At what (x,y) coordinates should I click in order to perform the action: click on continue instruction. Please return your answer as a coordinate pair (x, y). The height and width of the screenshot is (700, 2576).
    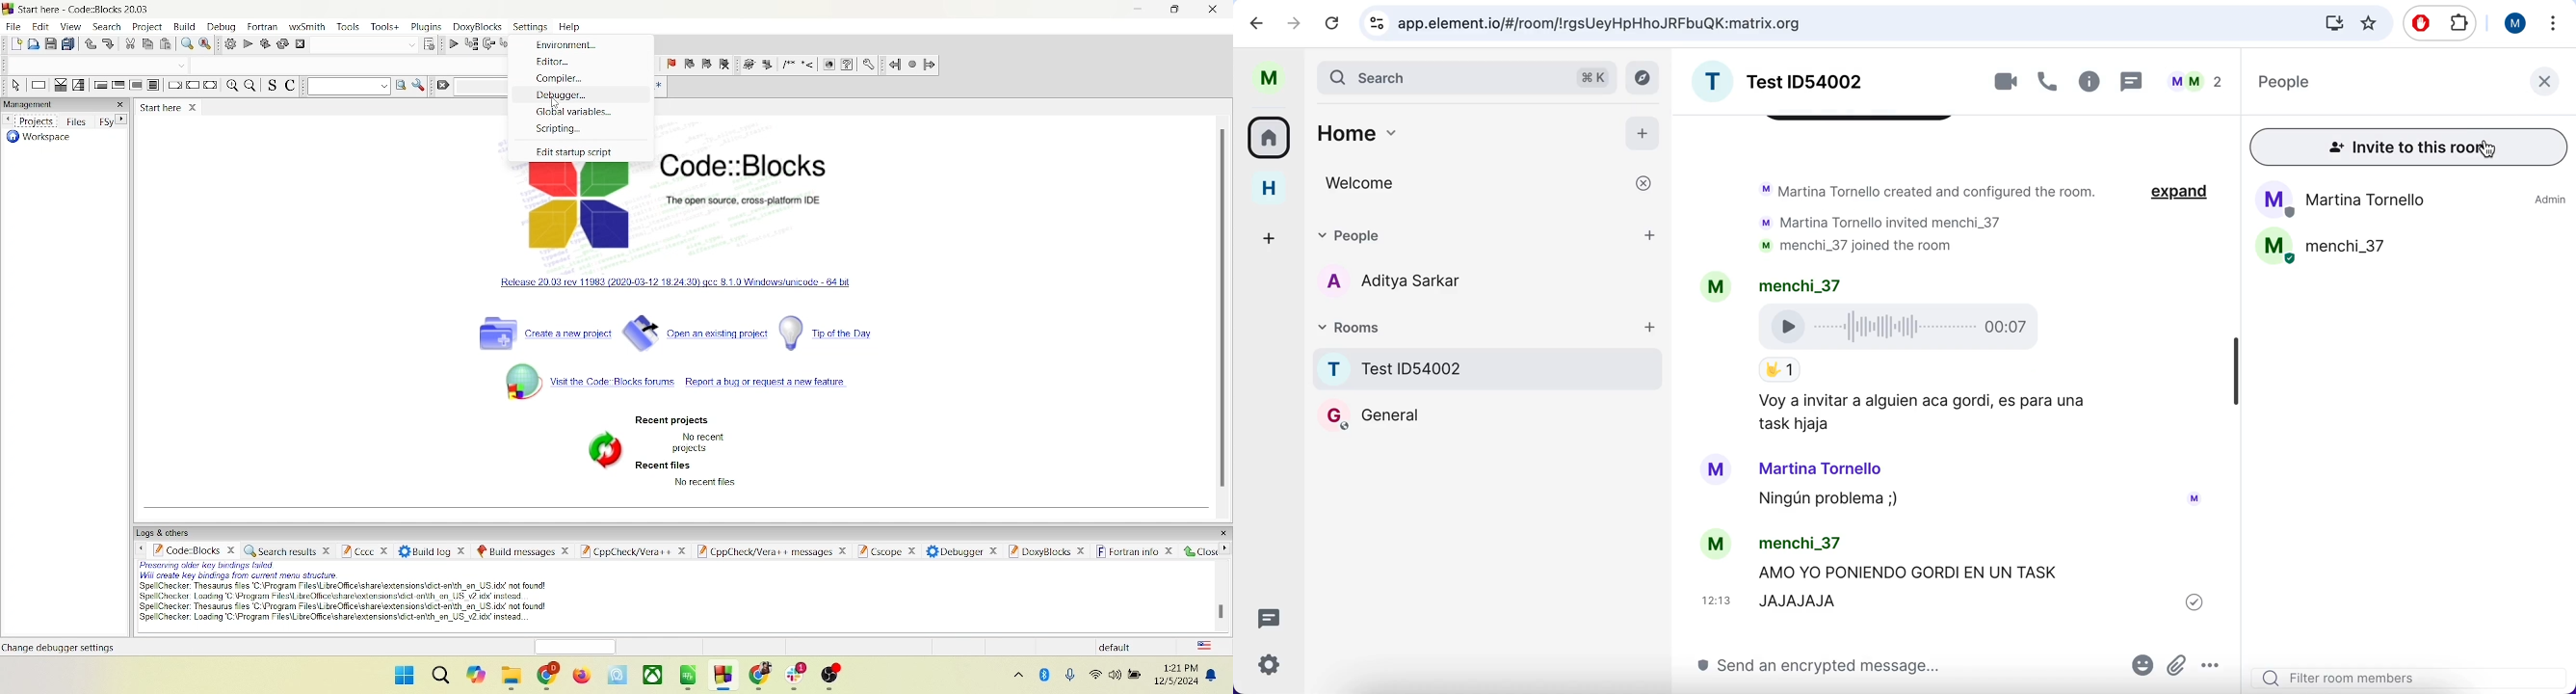
    Looking at the image, I should click on (194, 85).